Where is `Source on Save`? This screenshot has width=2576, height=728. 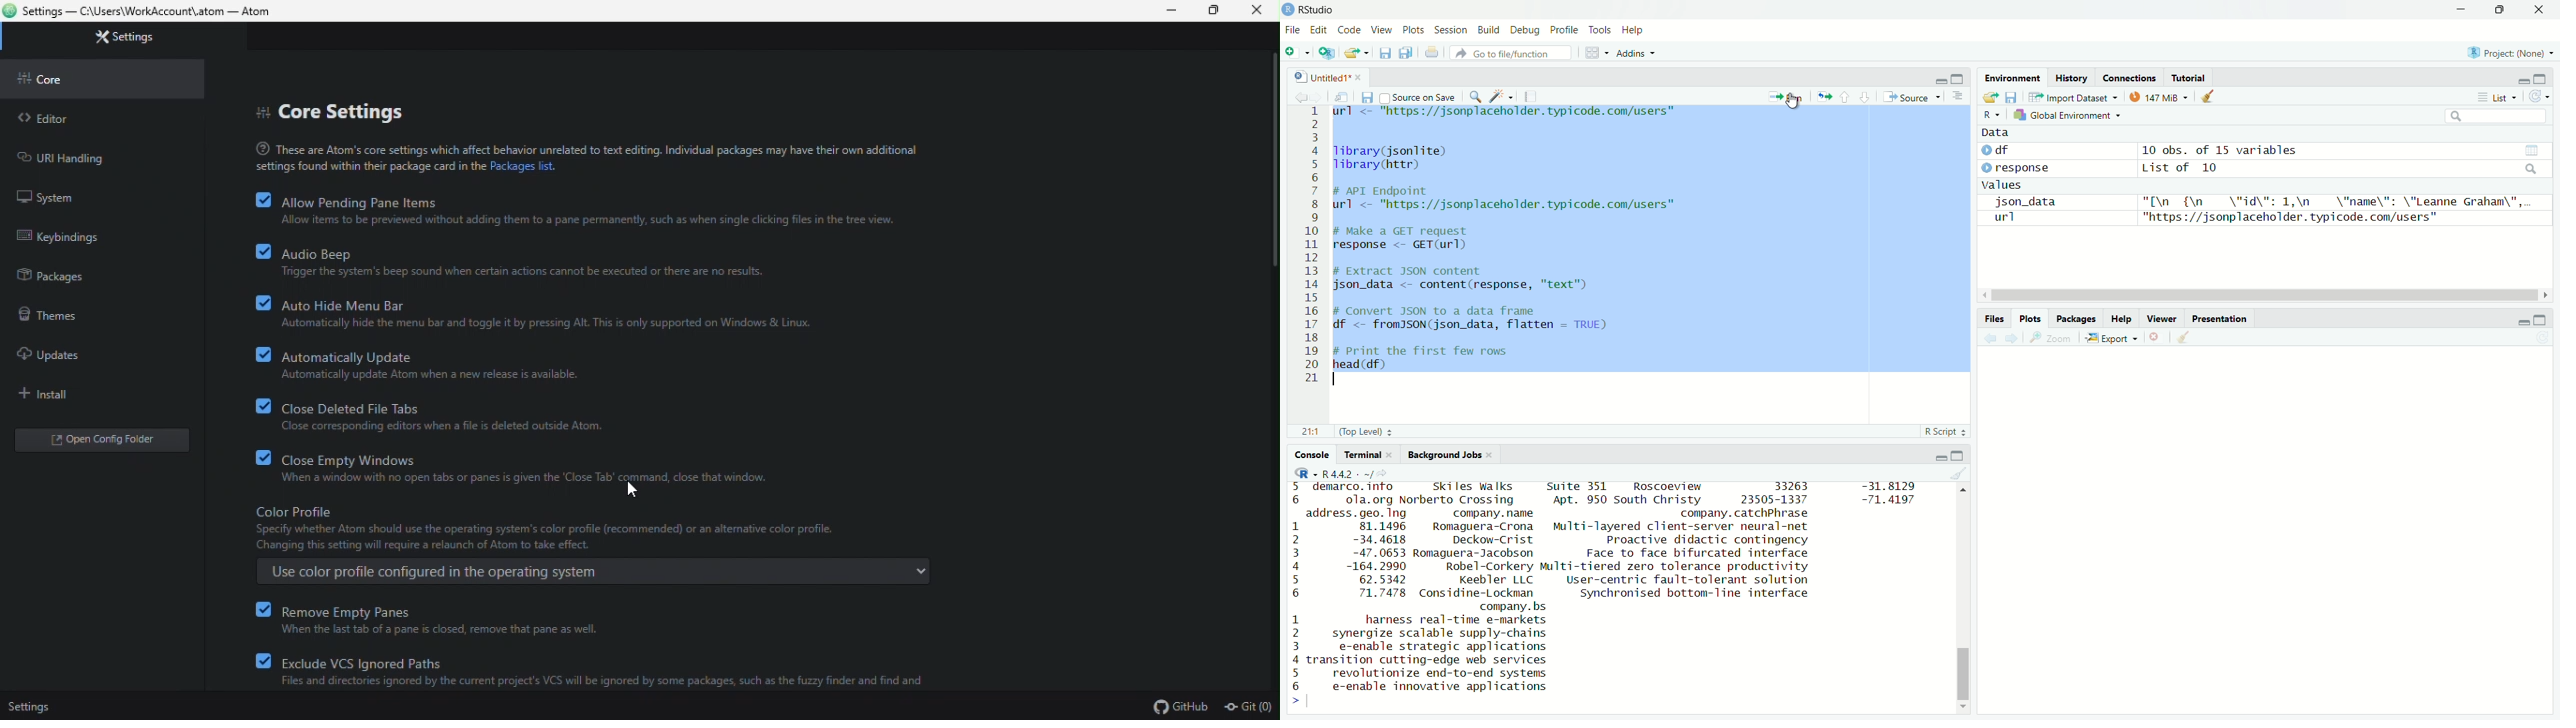 Source on Save is located at coordinates (1418, 97).